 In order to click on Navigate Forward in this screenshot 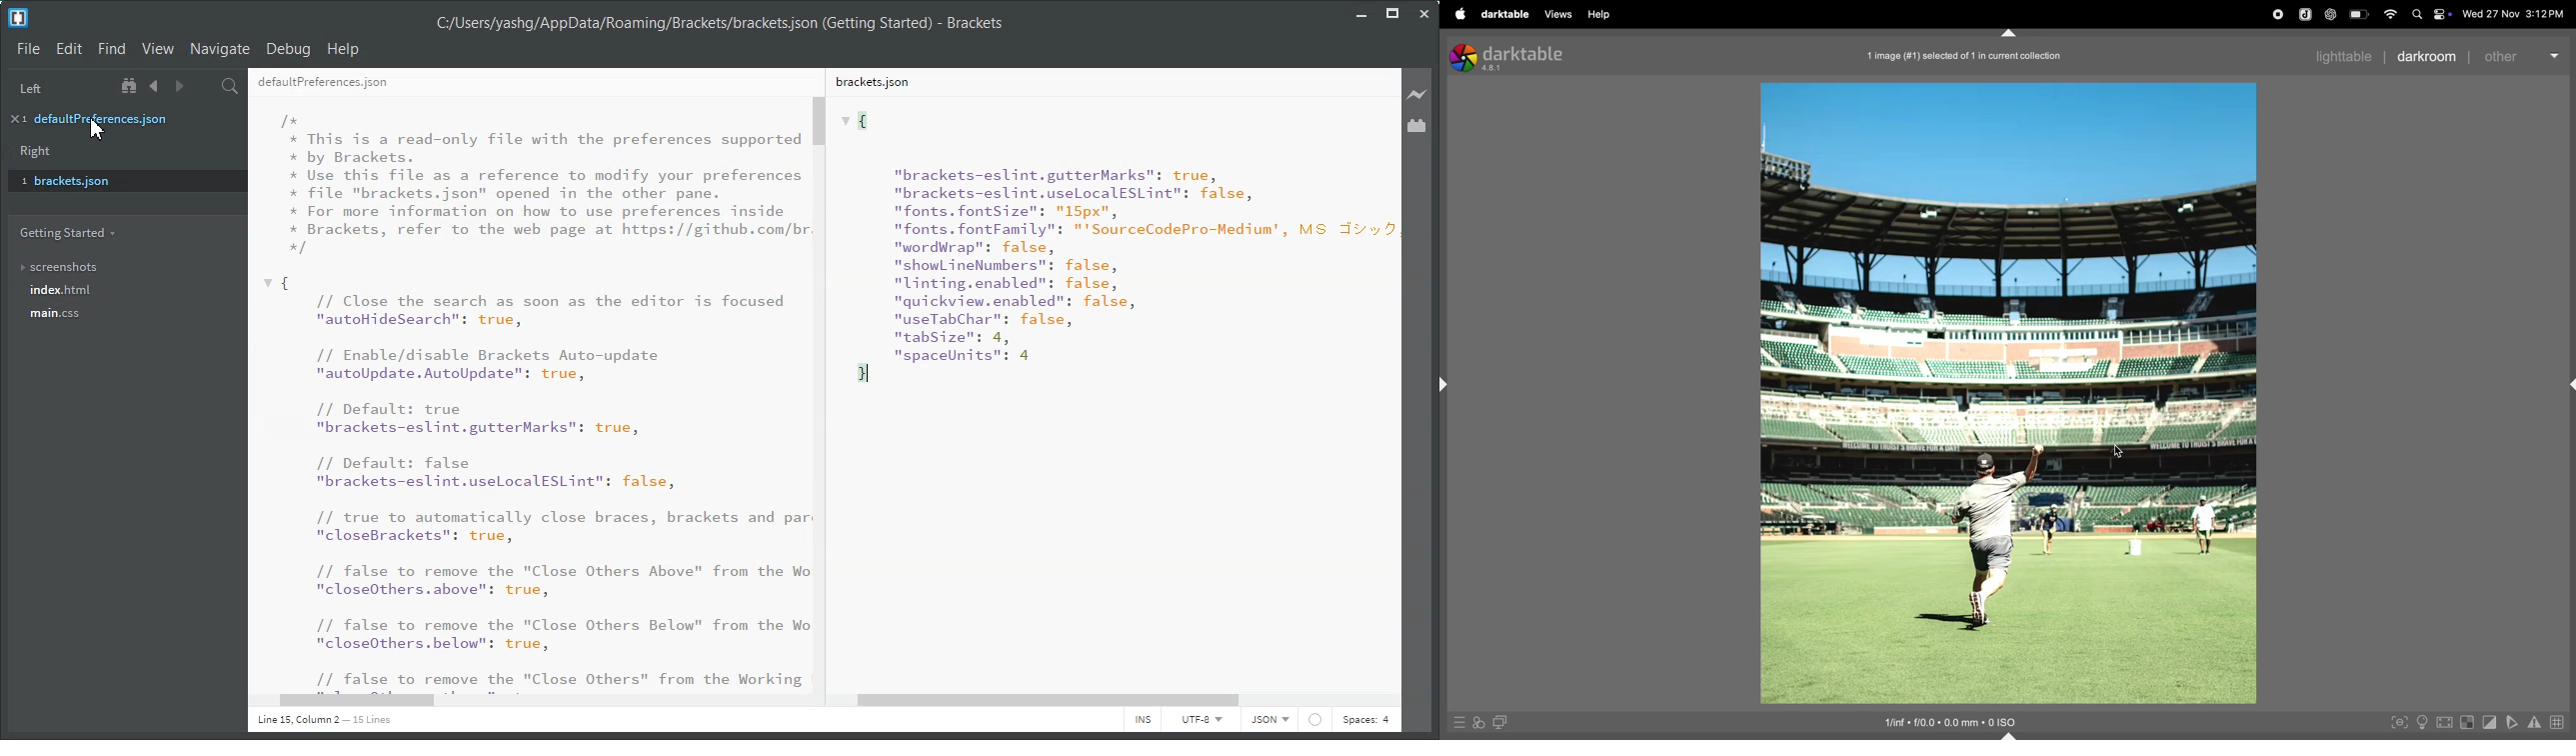, I will do `click(180, 85)`.